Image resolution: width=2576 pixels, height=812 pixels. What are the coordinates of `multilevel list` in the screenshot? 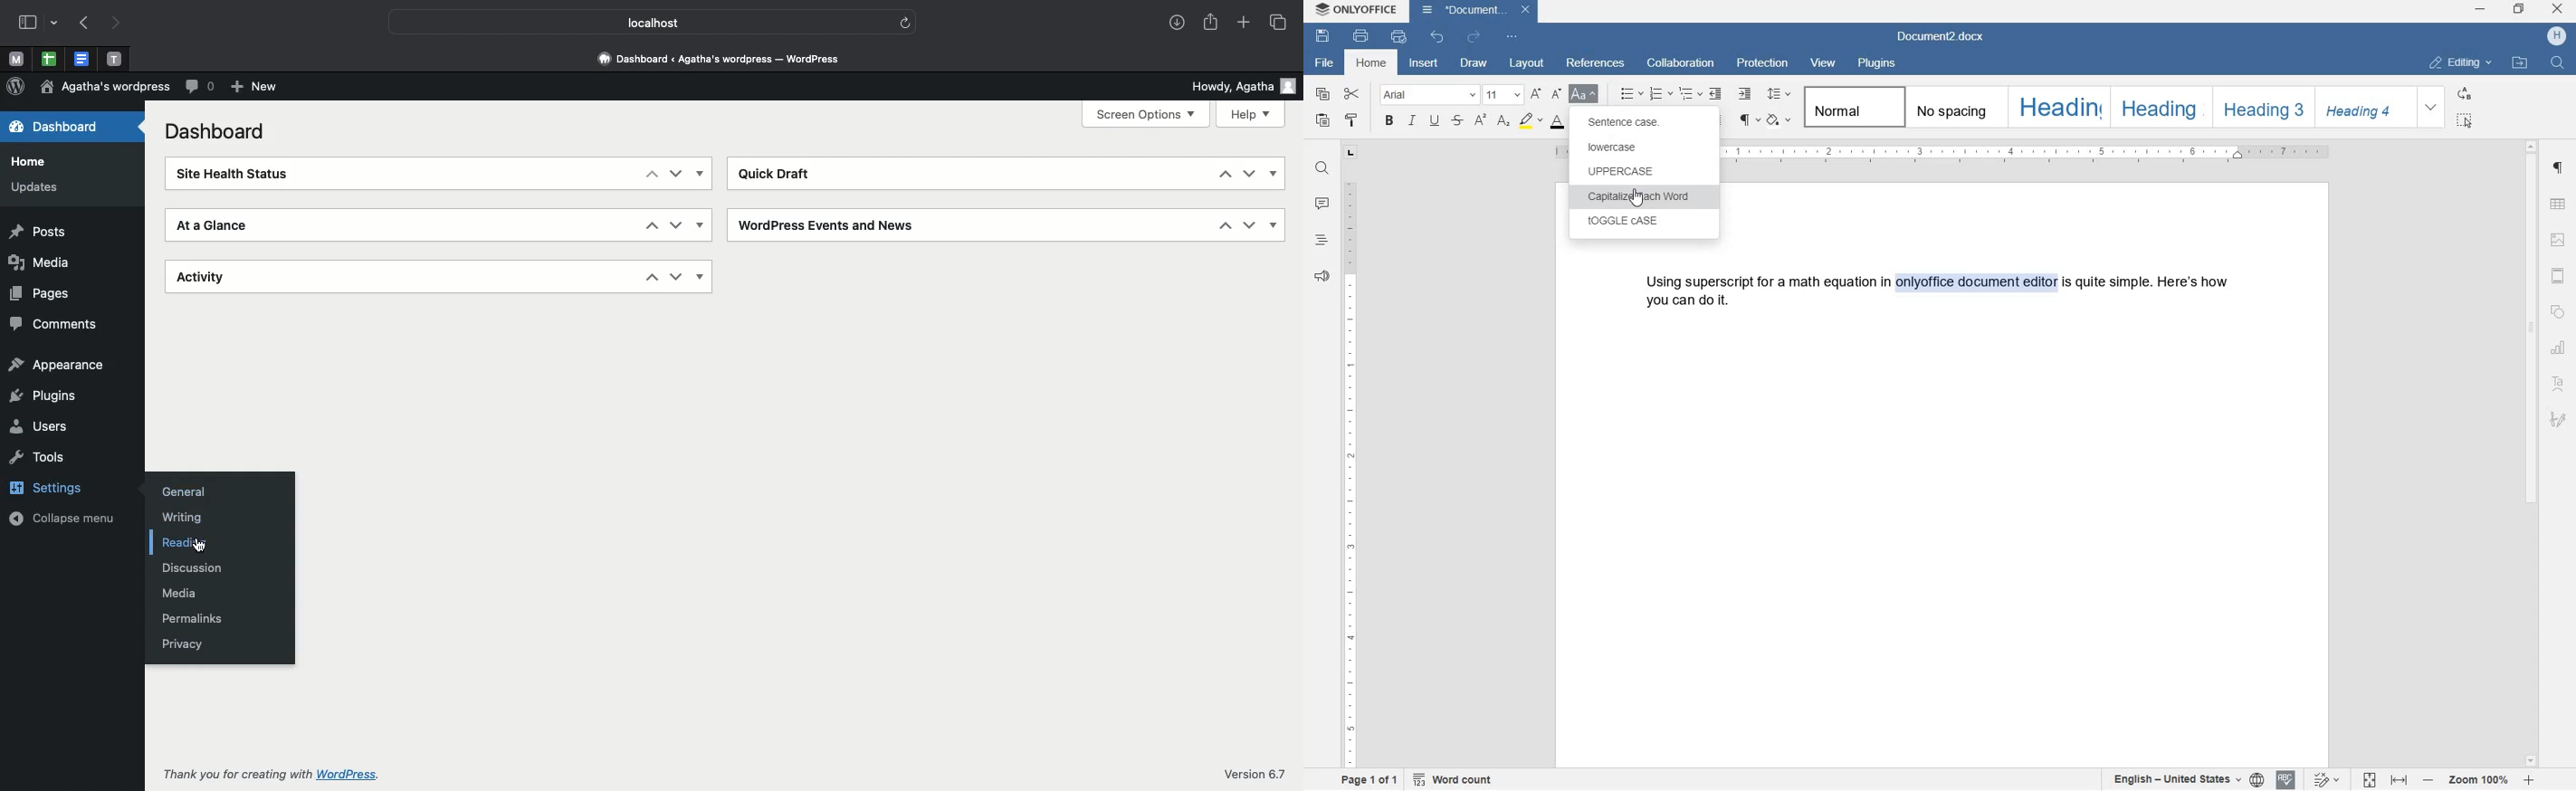 It's located at (1688, 95).